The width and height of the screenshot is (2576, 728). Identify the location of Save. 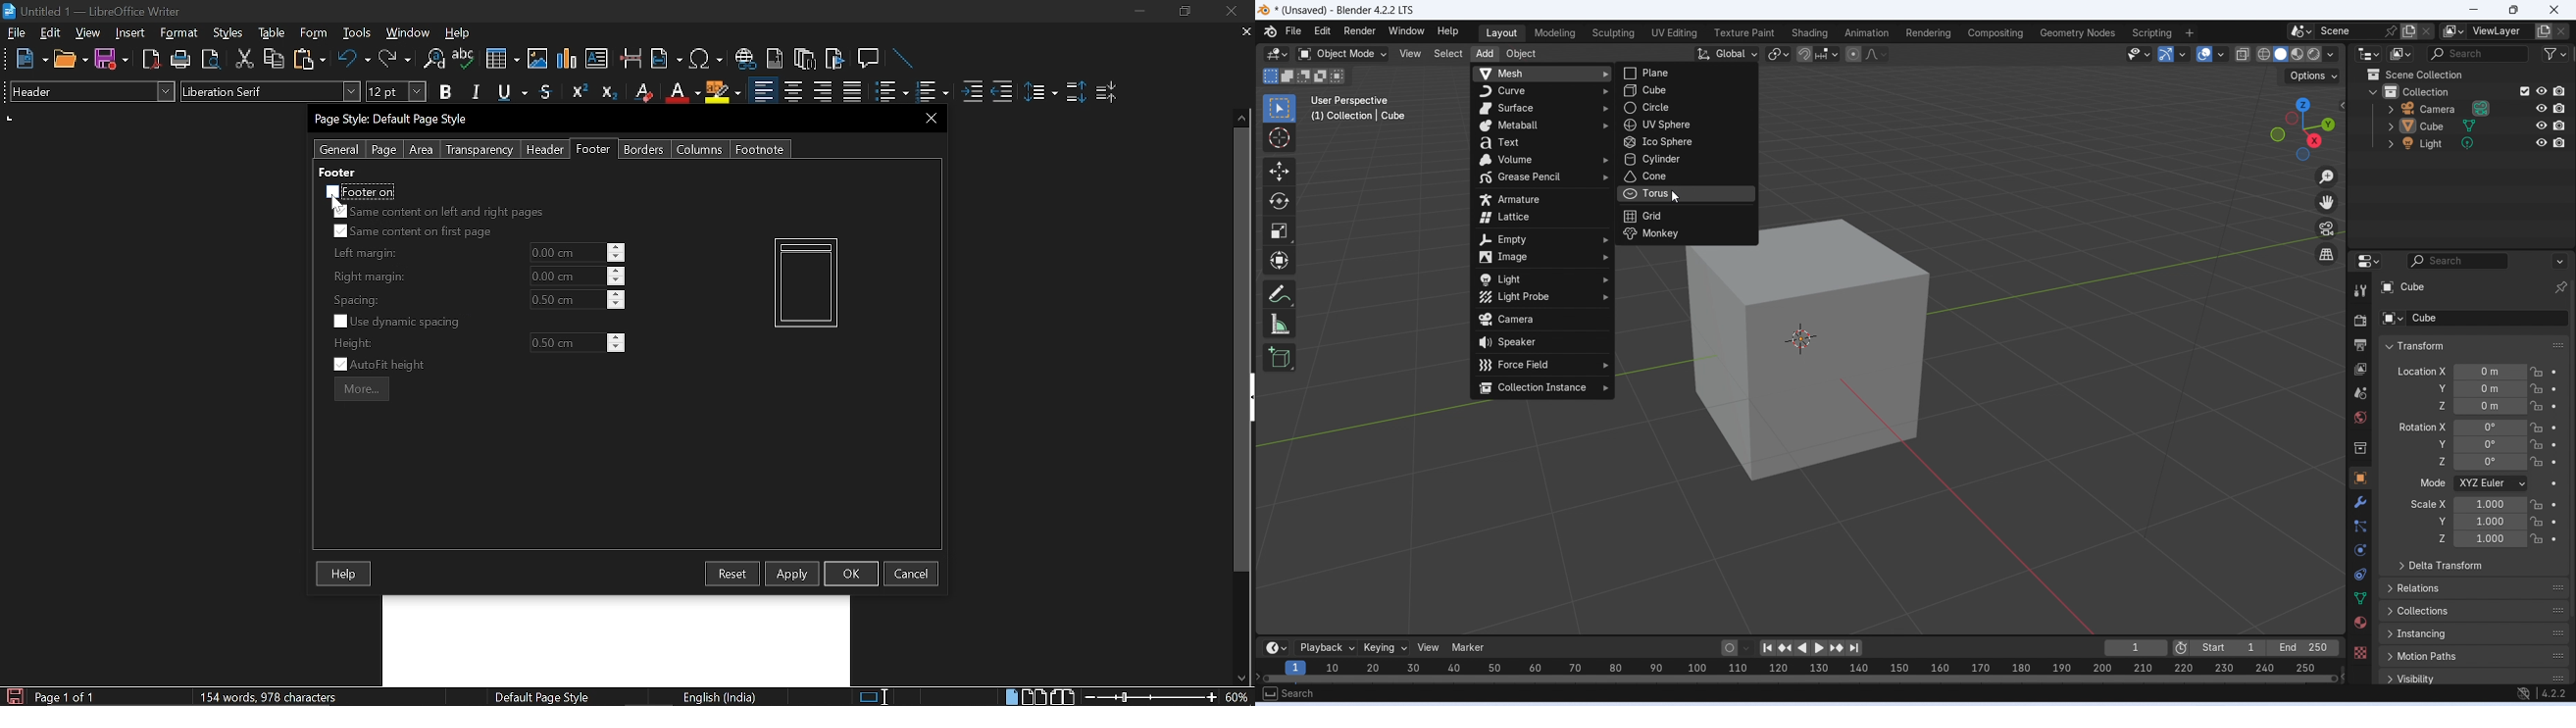
(13, 696).